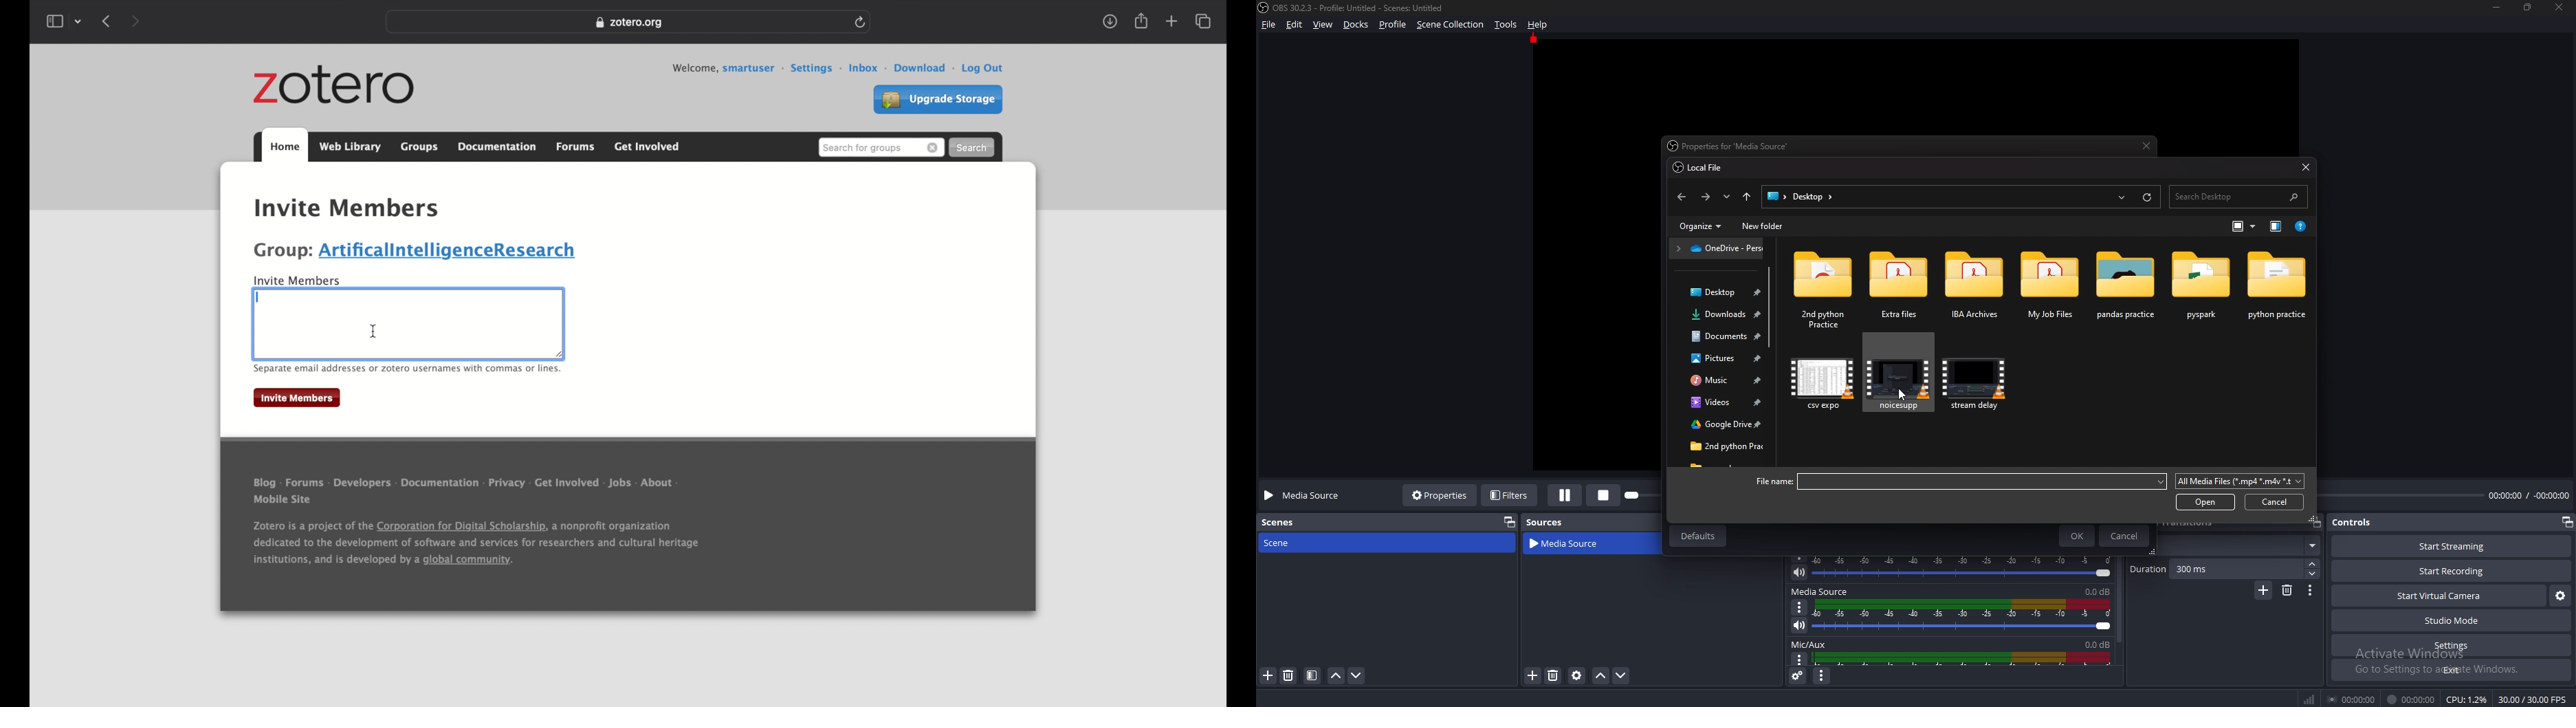 The height and width of the screenshot is (728, 2576). I want to click on Search Desktop, so click(2238, 197).